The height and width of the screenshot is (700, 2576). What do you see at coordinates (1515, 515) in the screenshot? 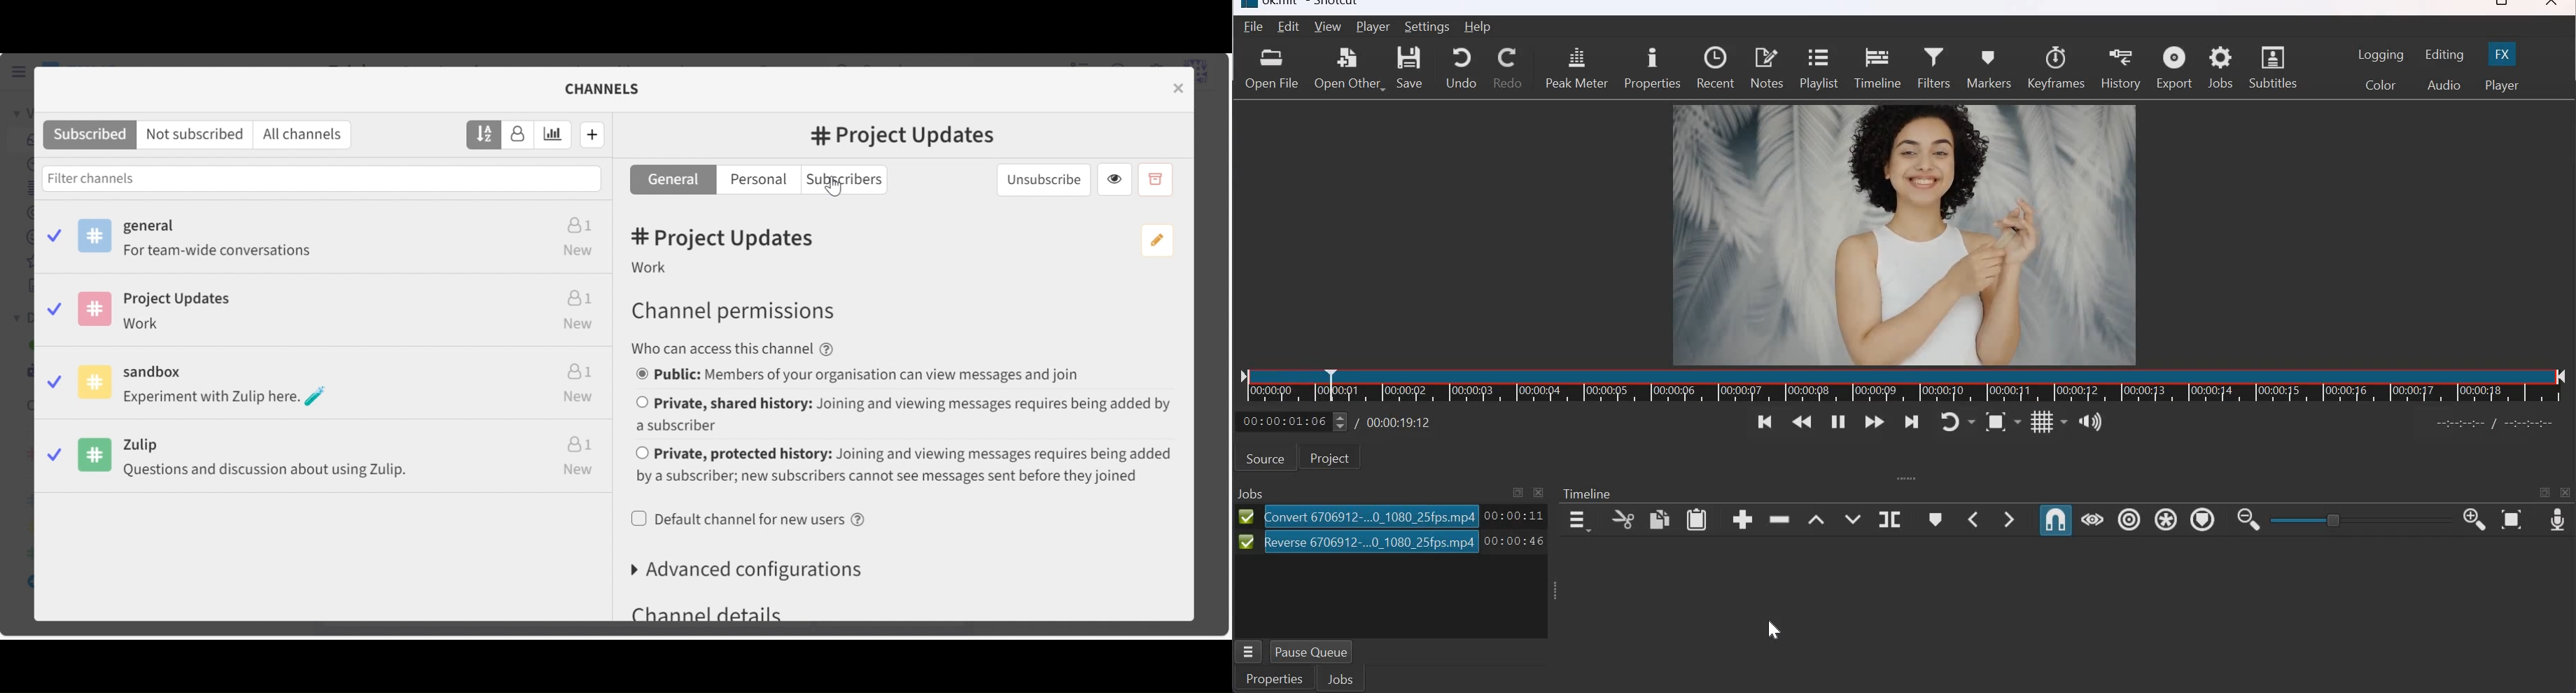
I see `Duration` at bounding box center [1515, 515].